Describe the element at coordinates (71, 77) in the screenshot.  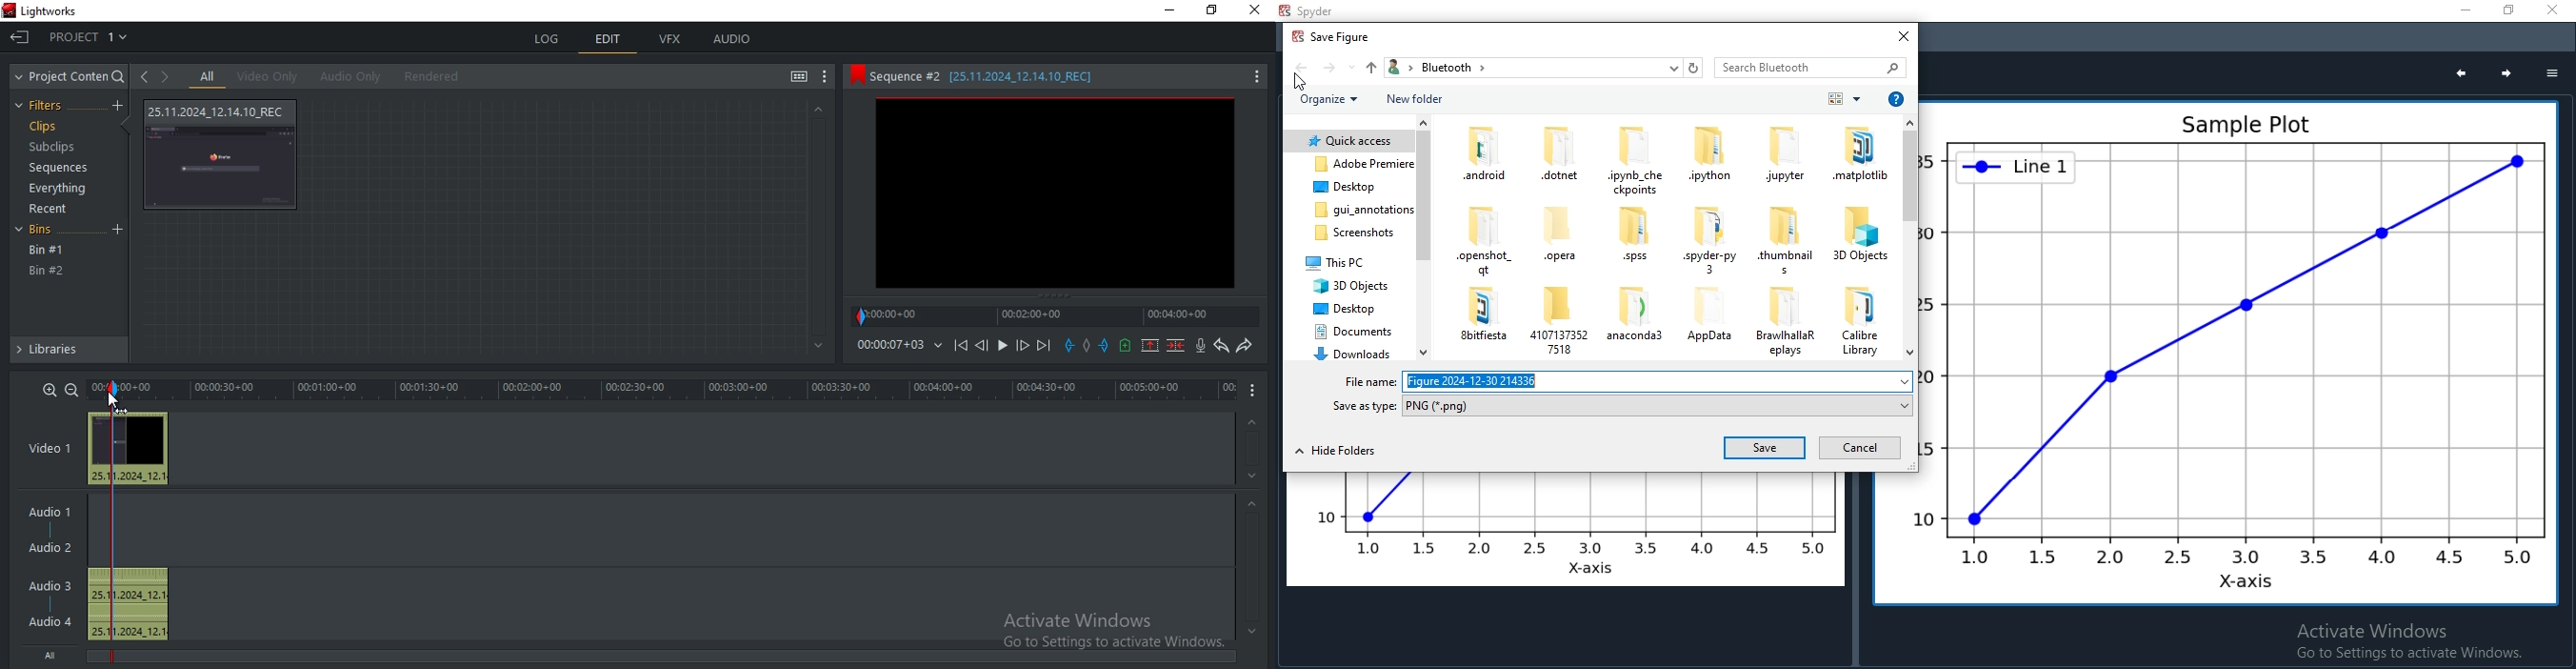
I see `project content` at that location.